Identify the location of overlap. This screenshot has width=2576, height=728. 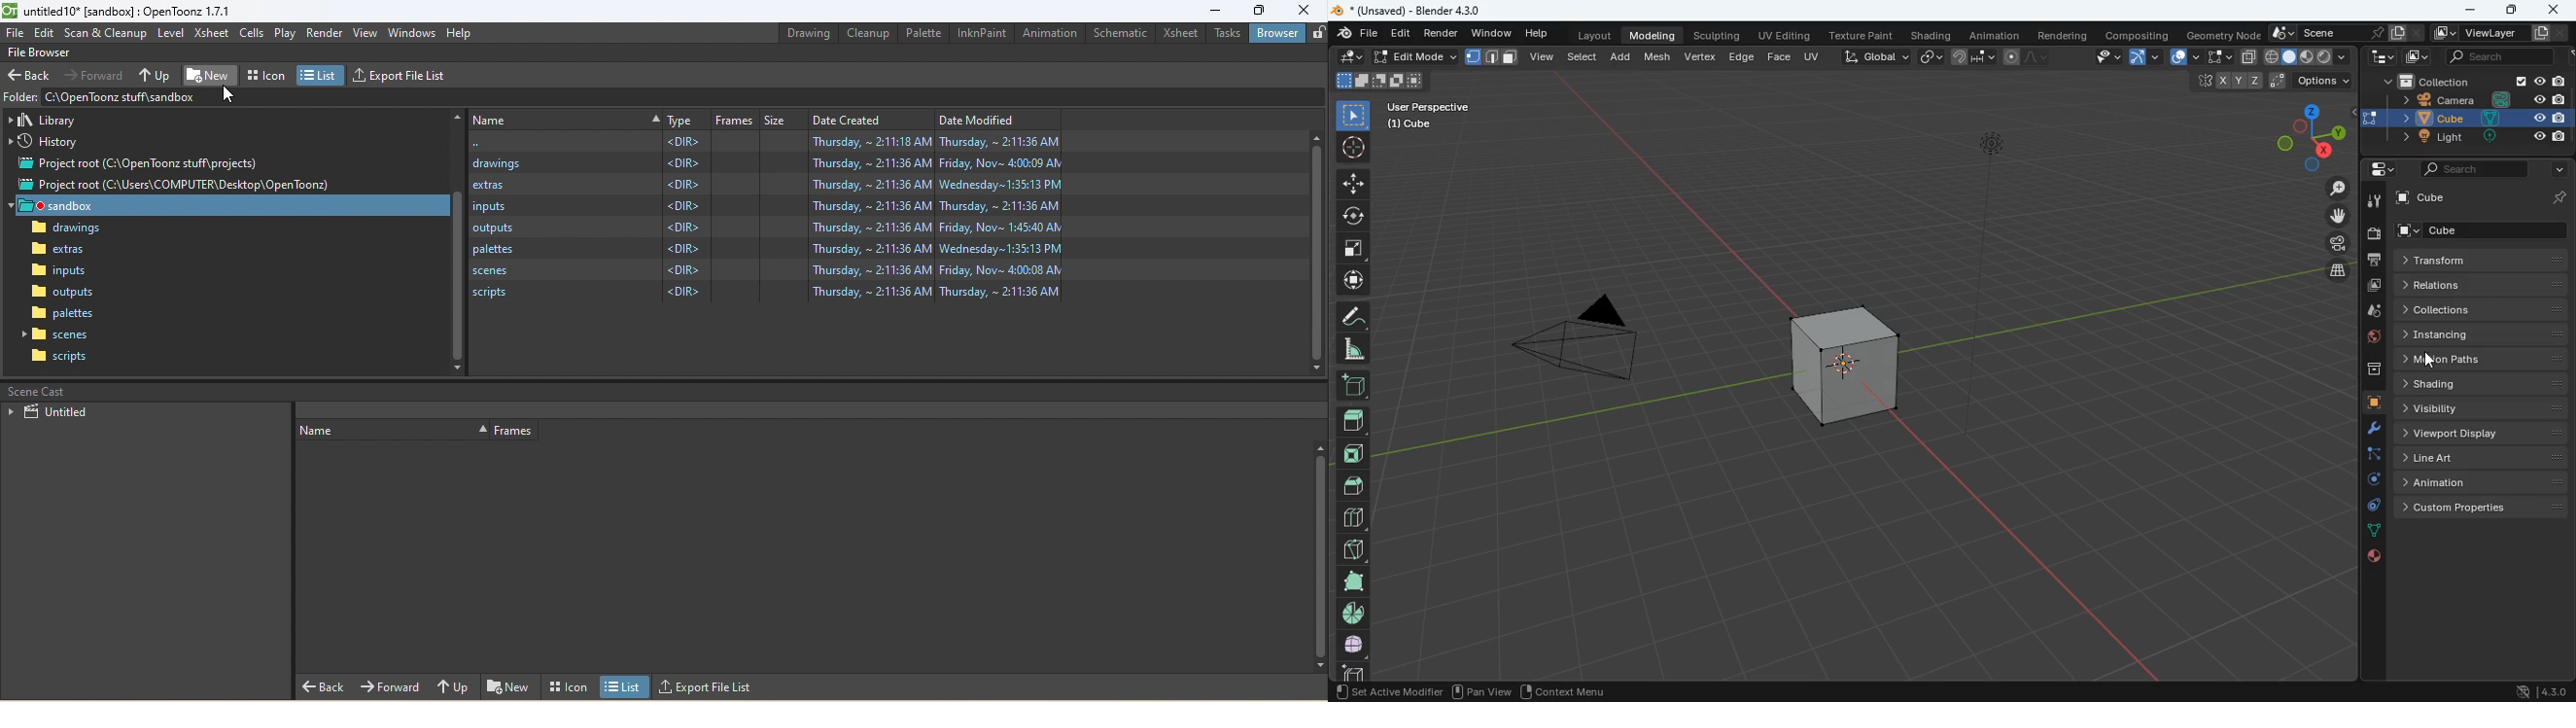
(2184, 58).